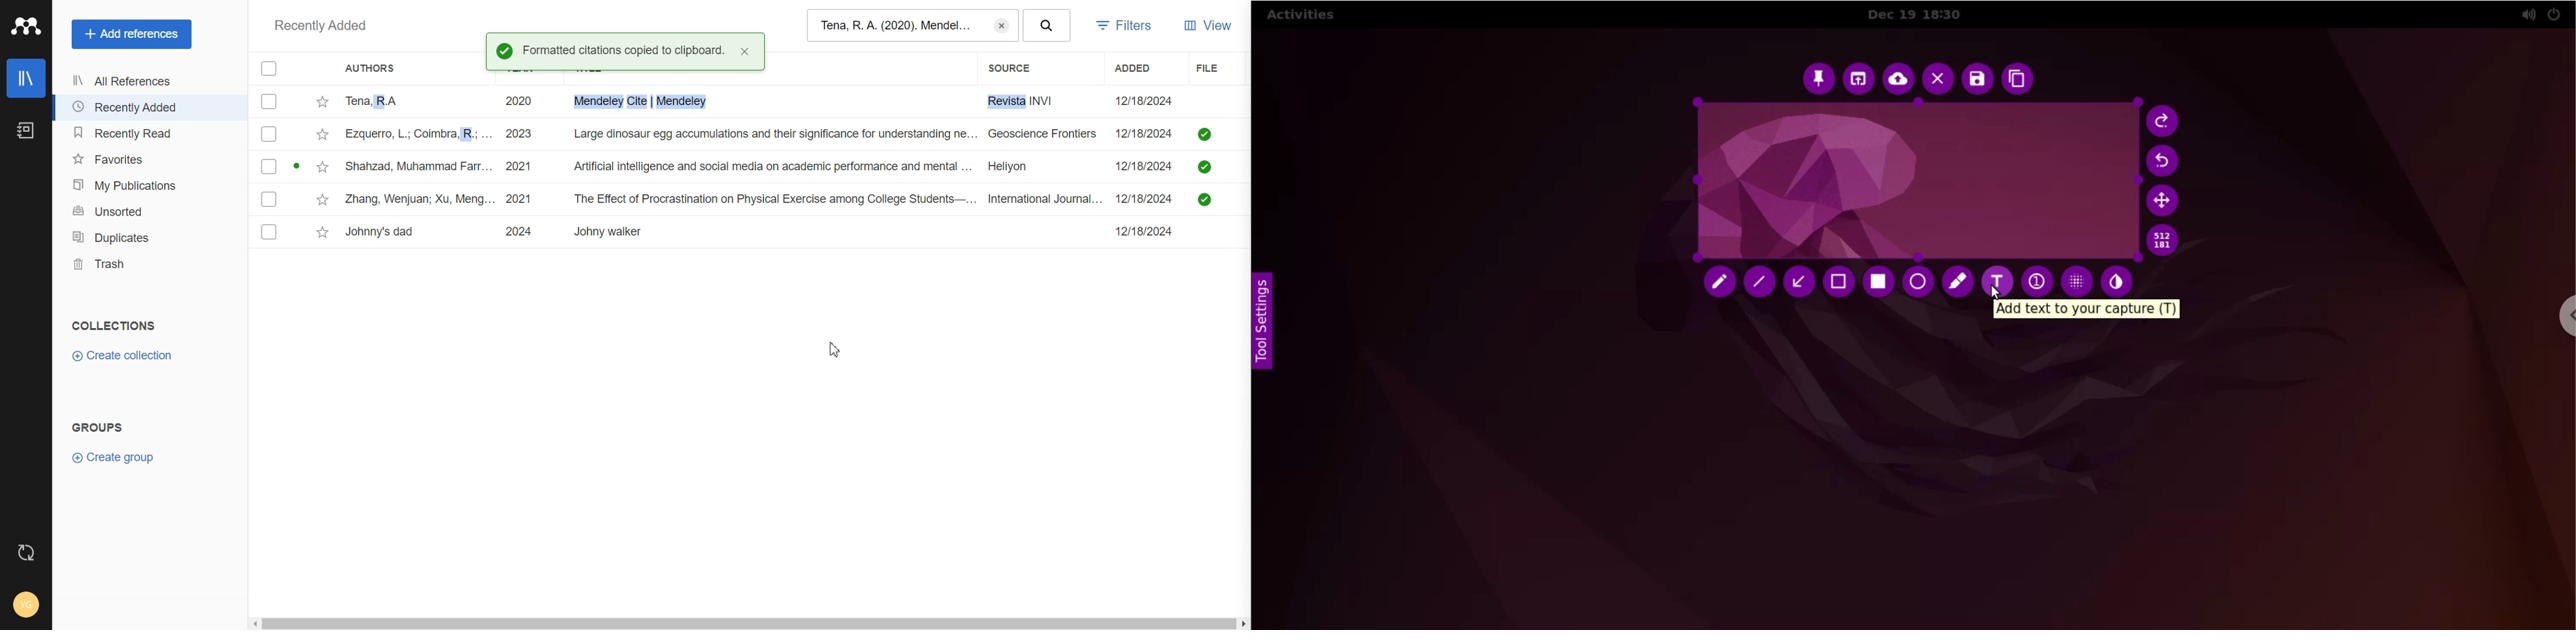 The image size is (2576, 644). Describe the element at coordinates (749, 624) in the screenshot. I see `Horizontal scroll bar` at that location.